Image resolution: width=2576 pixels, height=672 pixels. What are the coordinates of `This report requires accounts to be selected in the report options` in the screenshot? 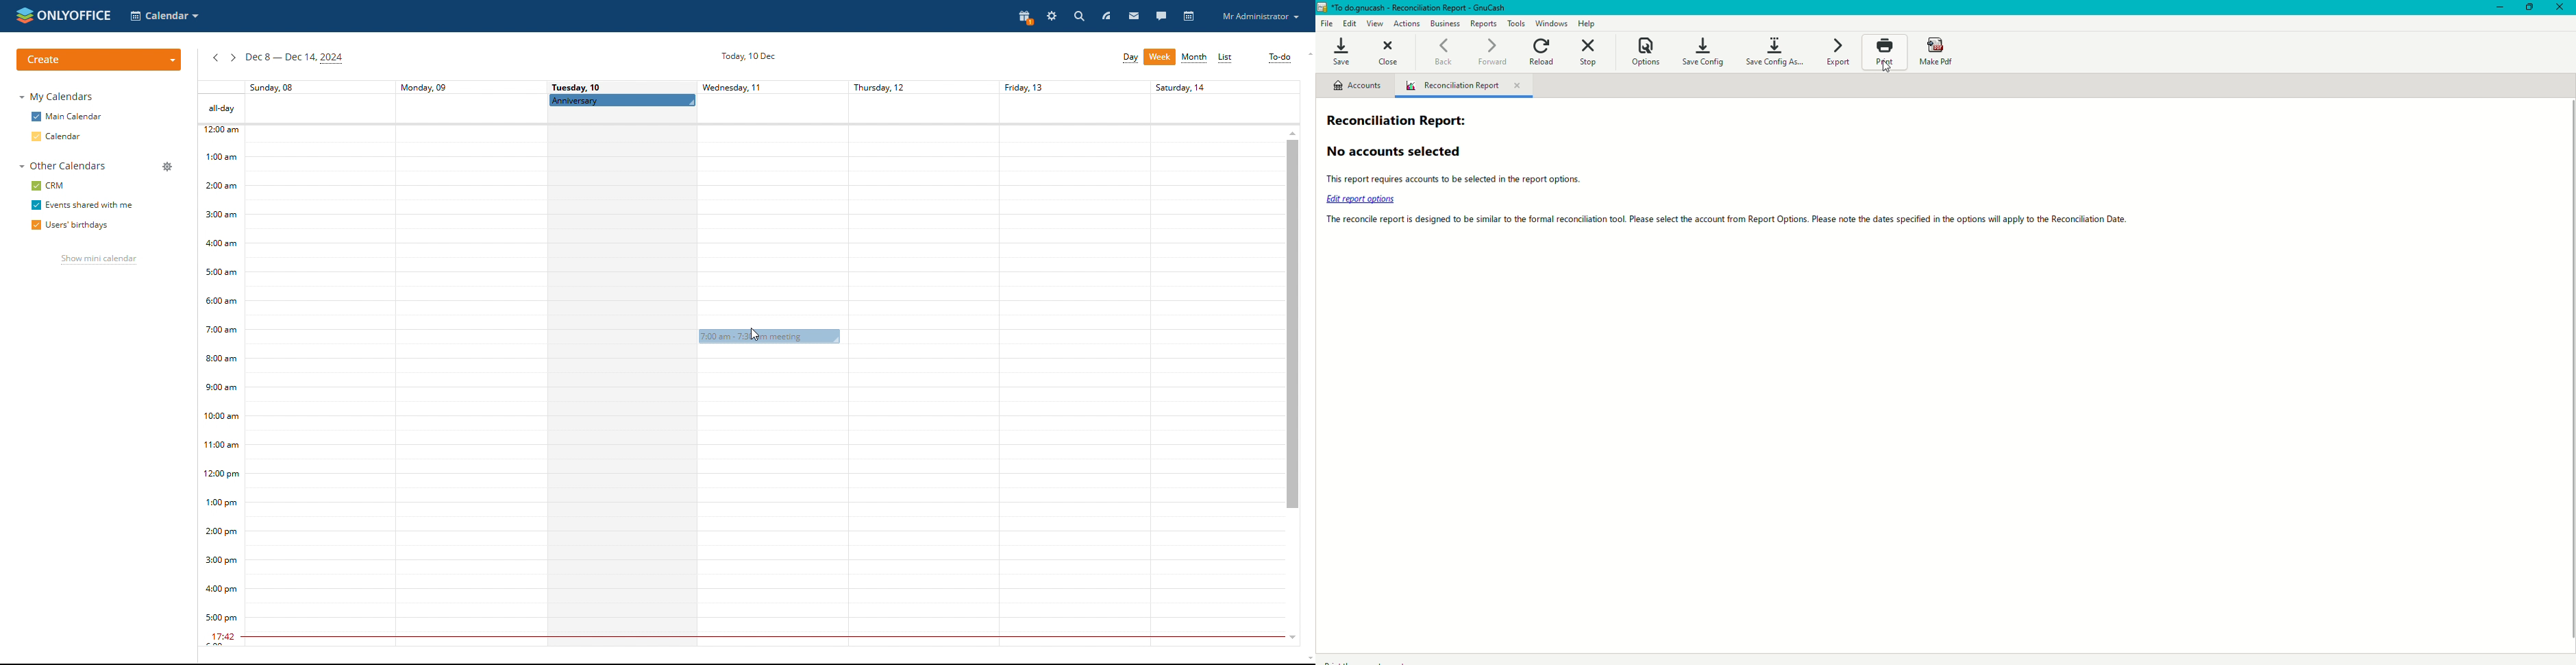 It's located at (1493, 179).